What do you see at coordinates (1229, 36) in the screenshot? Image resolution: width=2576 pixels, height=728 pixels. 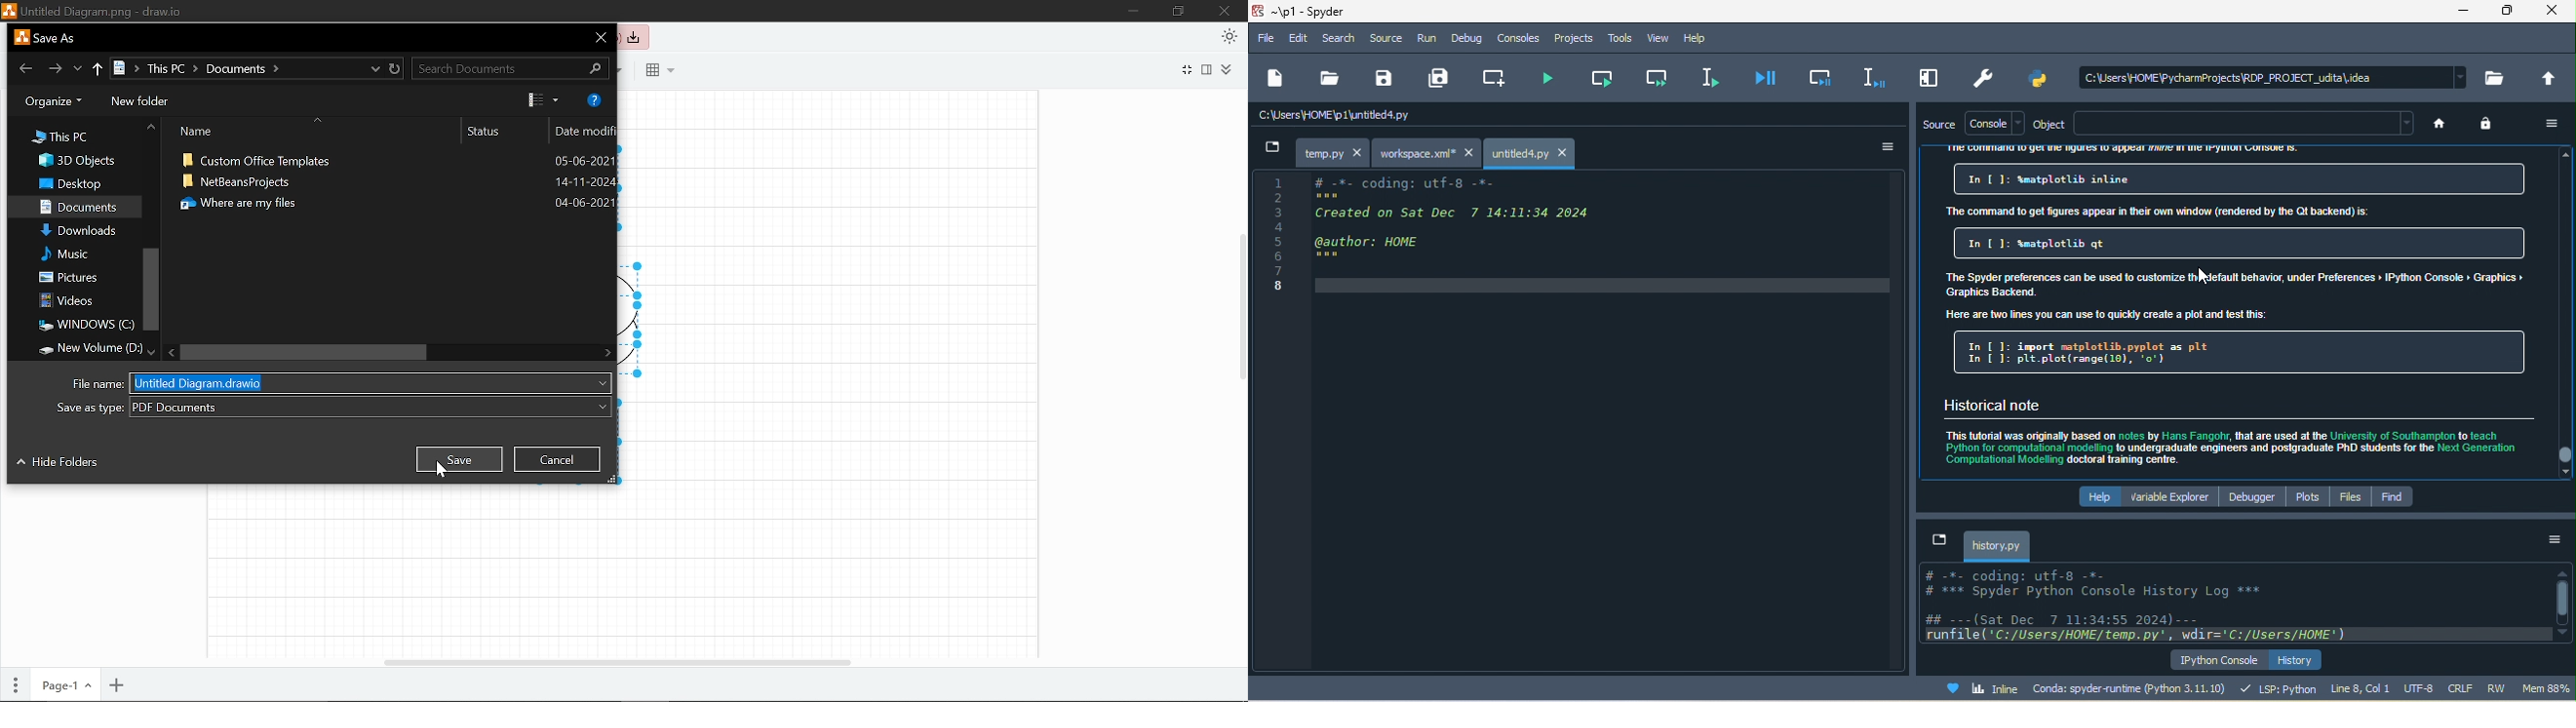 I see `Appearence` at bounding box center [1229, 36].